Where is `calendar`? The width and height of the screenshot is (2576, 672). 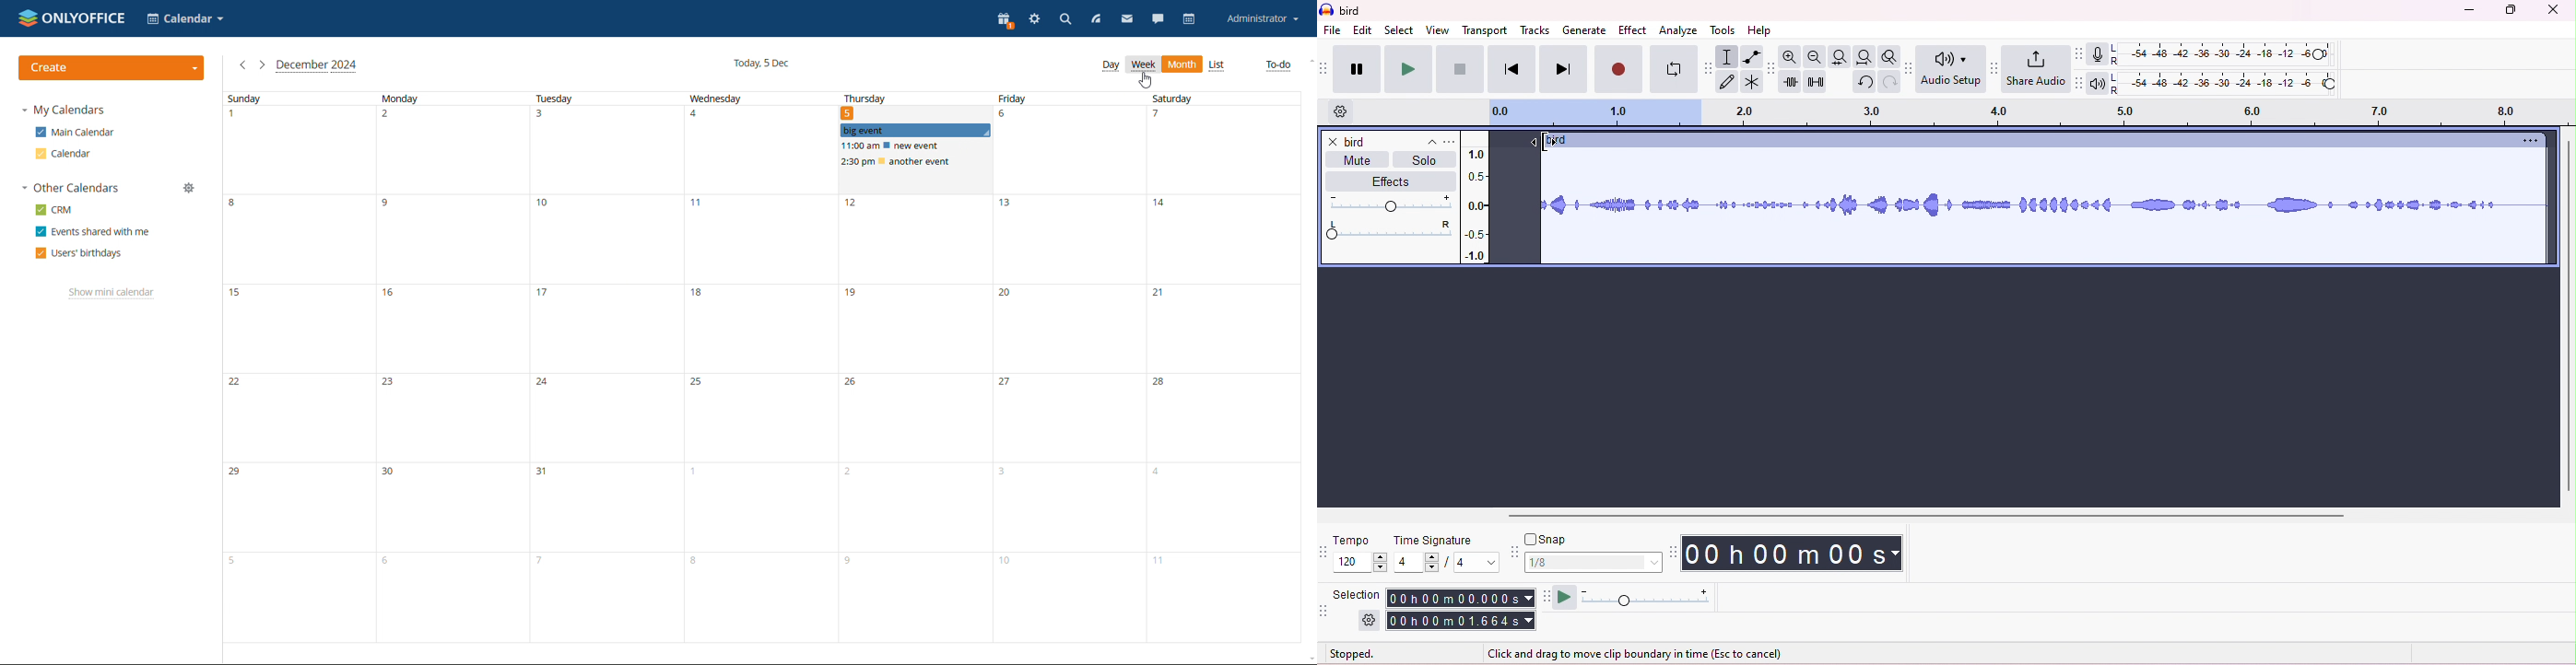
calendar is located at coordinates (62, 154).